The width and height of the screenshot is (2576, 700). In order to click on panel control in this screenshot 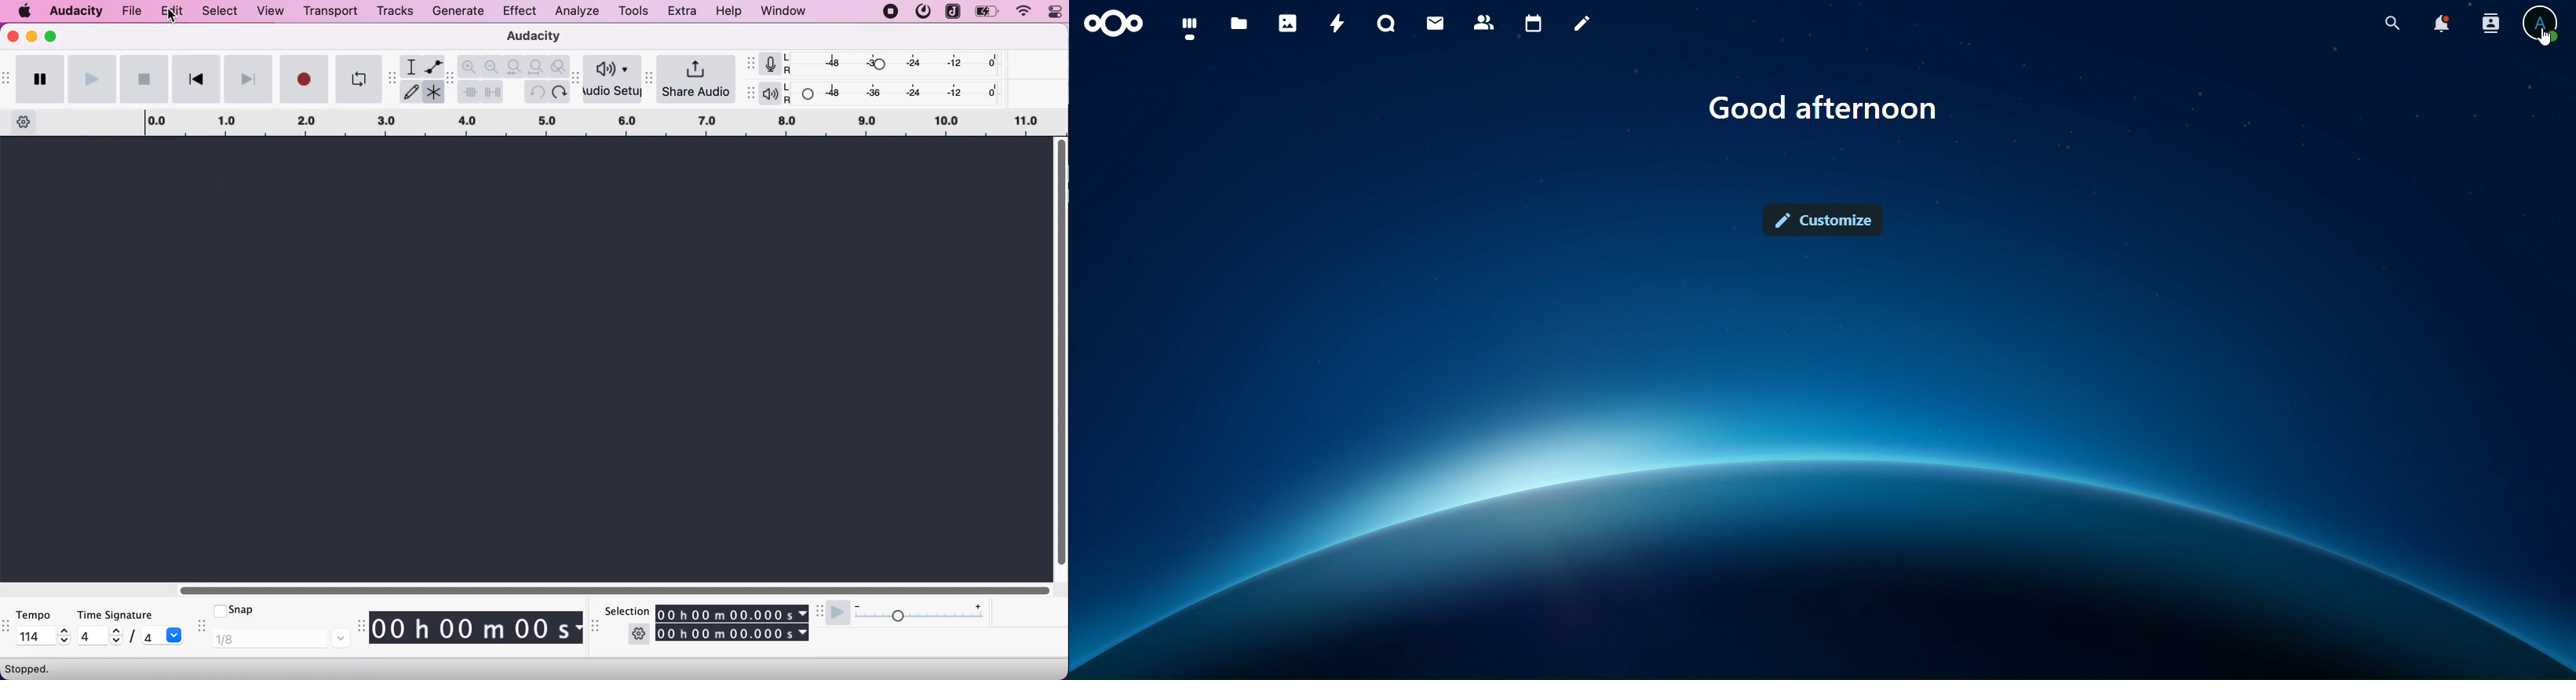, I will do `click(1051, 12)`.